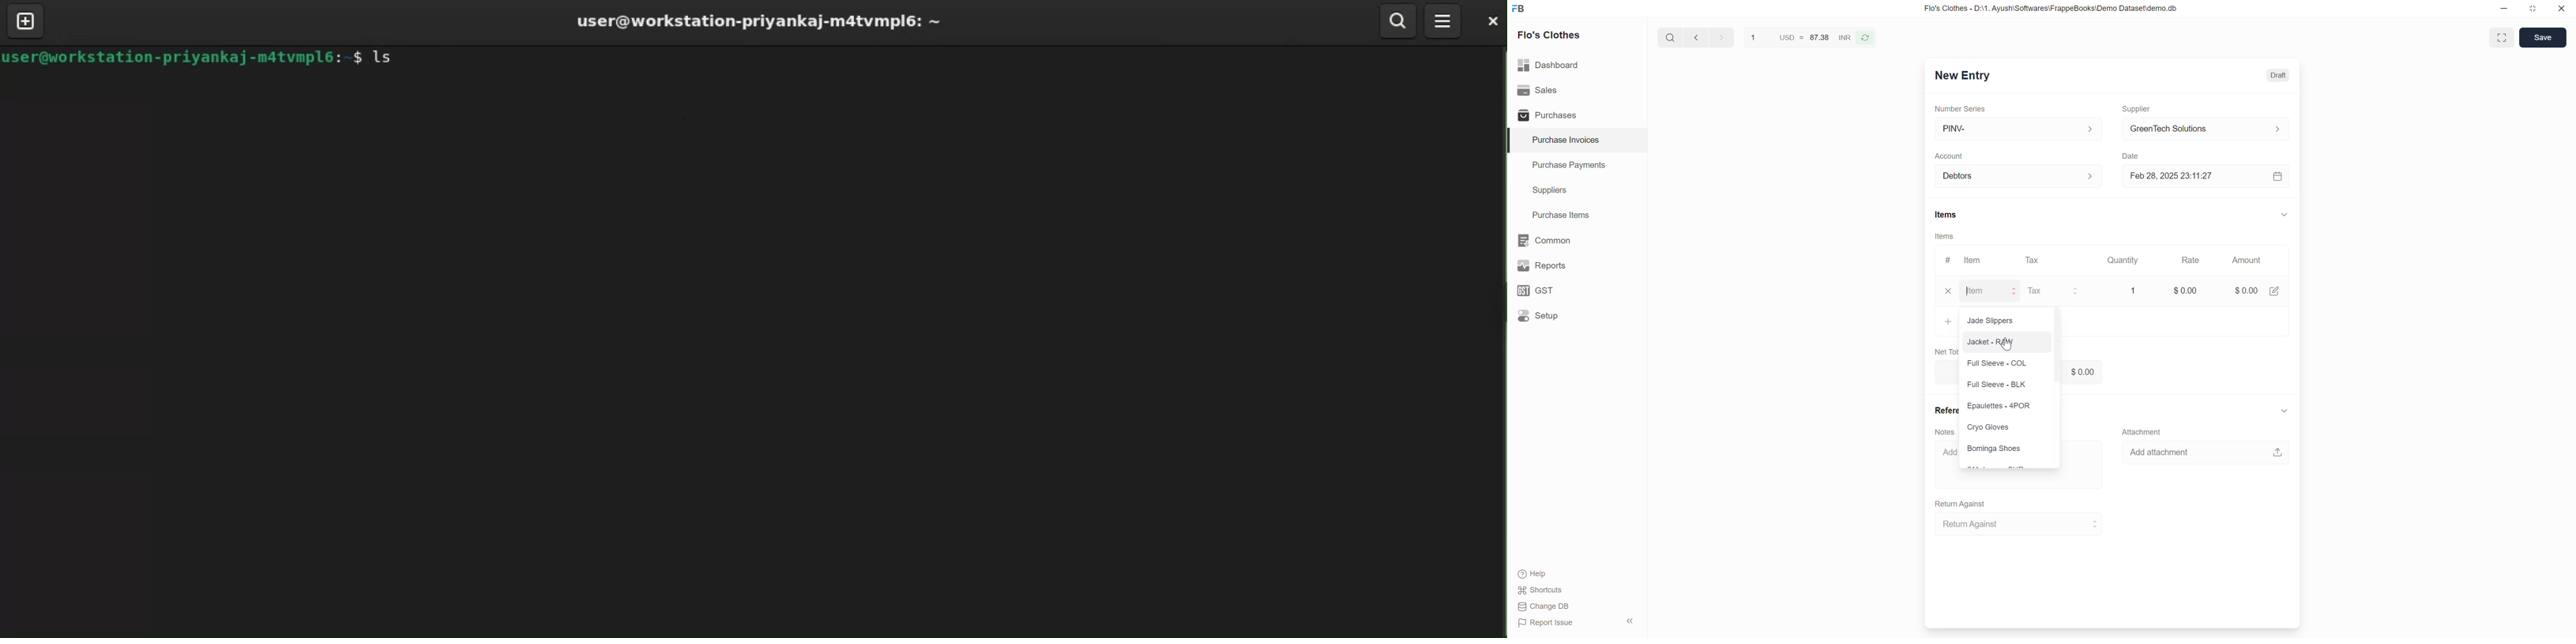 The height and width of the screenshot is (644, 2576). Describe the element at coordinates (1722, 37) in the screenshot. I see `Next` at that location.